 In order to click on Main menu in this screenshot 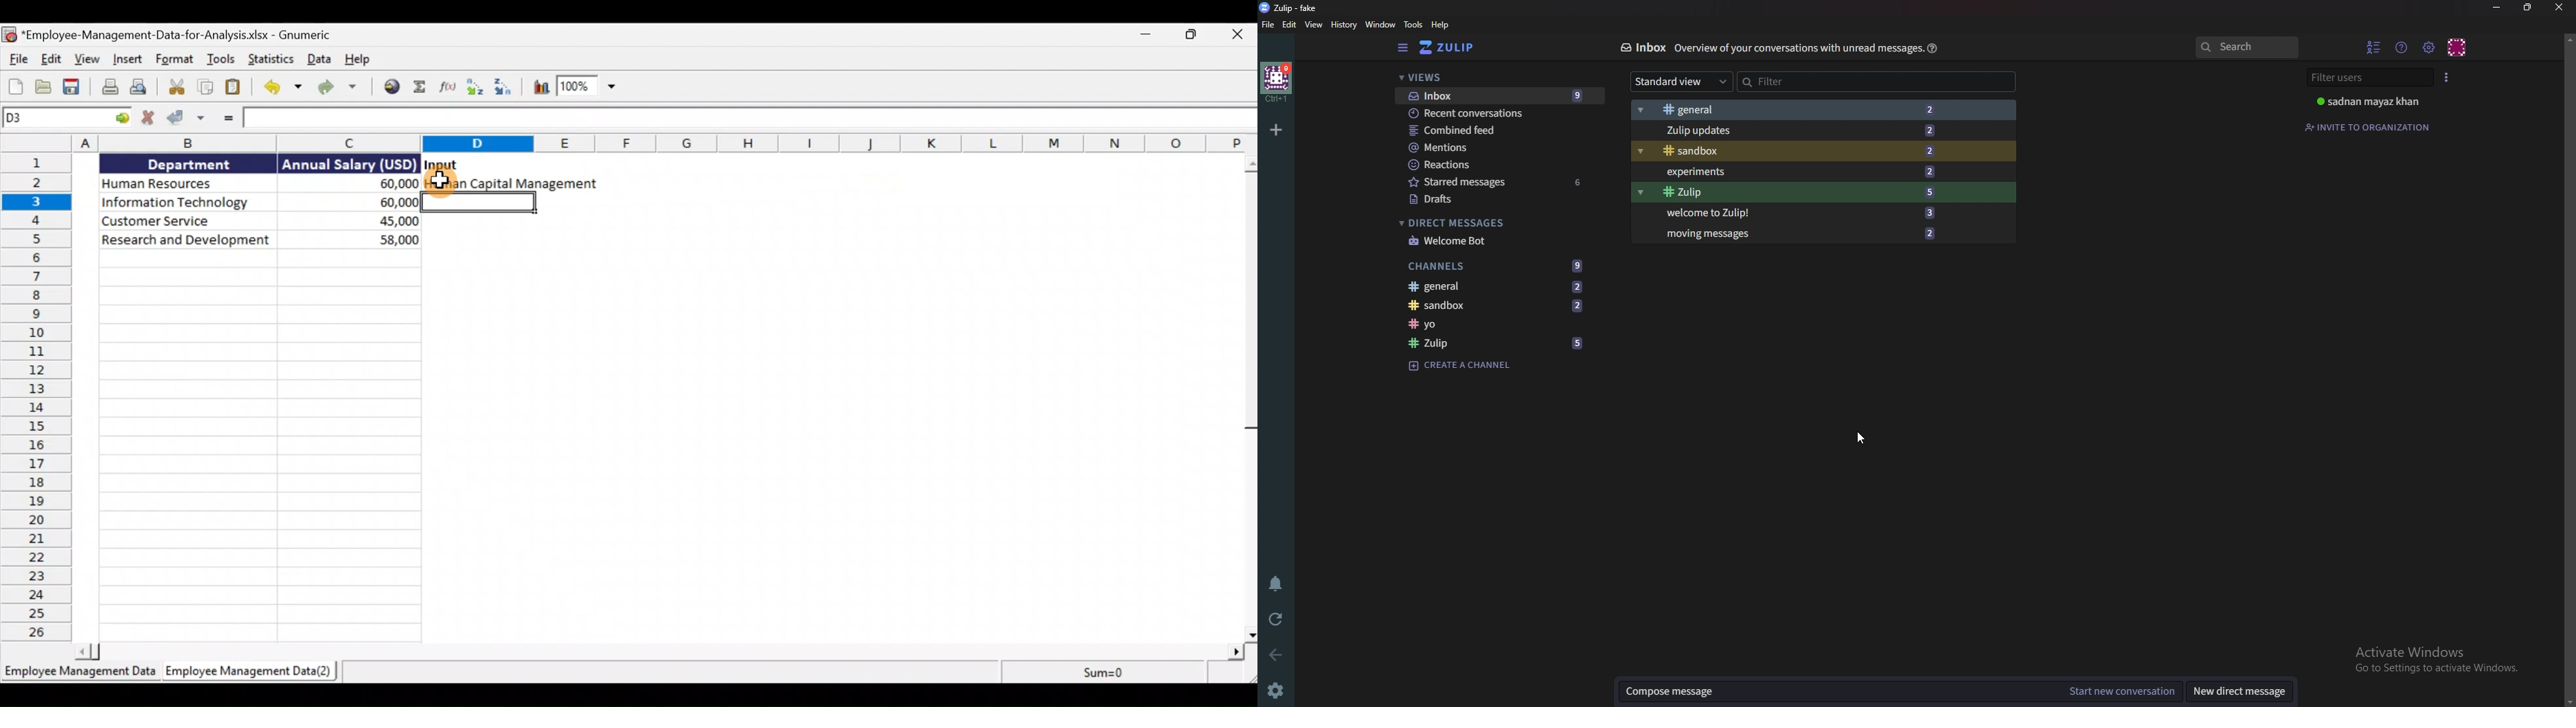, I will do `click(2429, 48)`.